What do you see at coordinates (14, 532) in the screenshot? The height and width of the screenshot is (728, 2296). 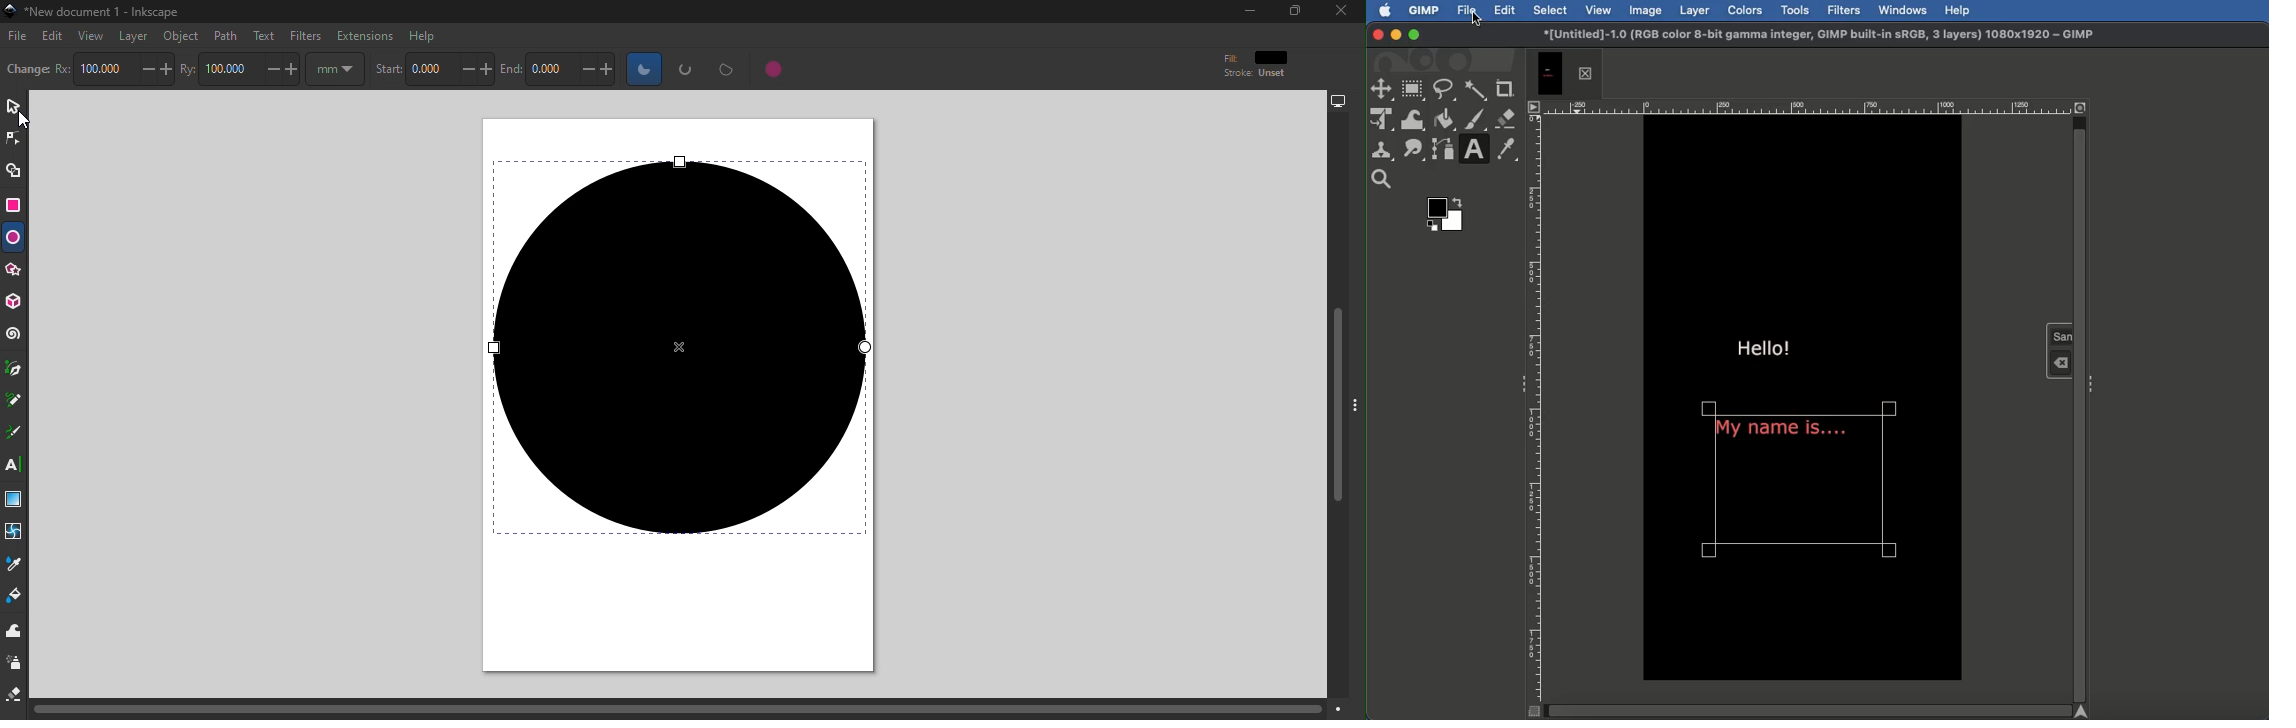 I see `Mesh tool` at bounding box center [14, 532].